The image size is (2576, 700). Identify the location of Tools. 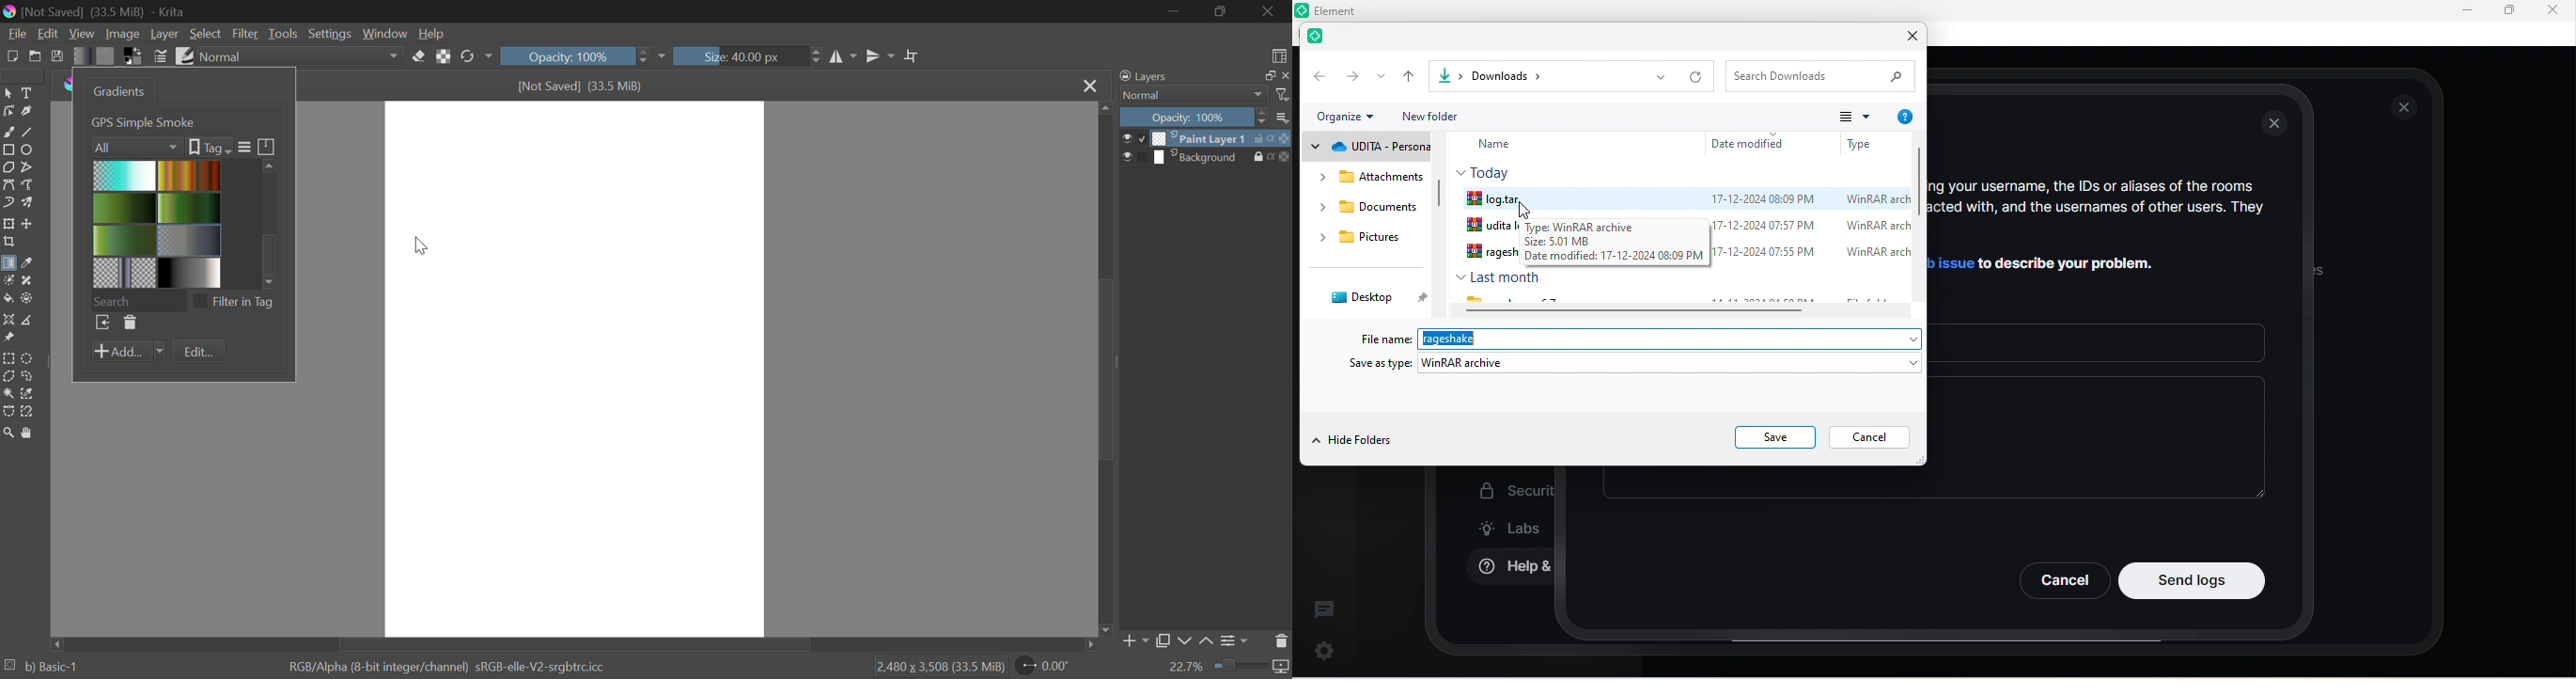
(283, 34).